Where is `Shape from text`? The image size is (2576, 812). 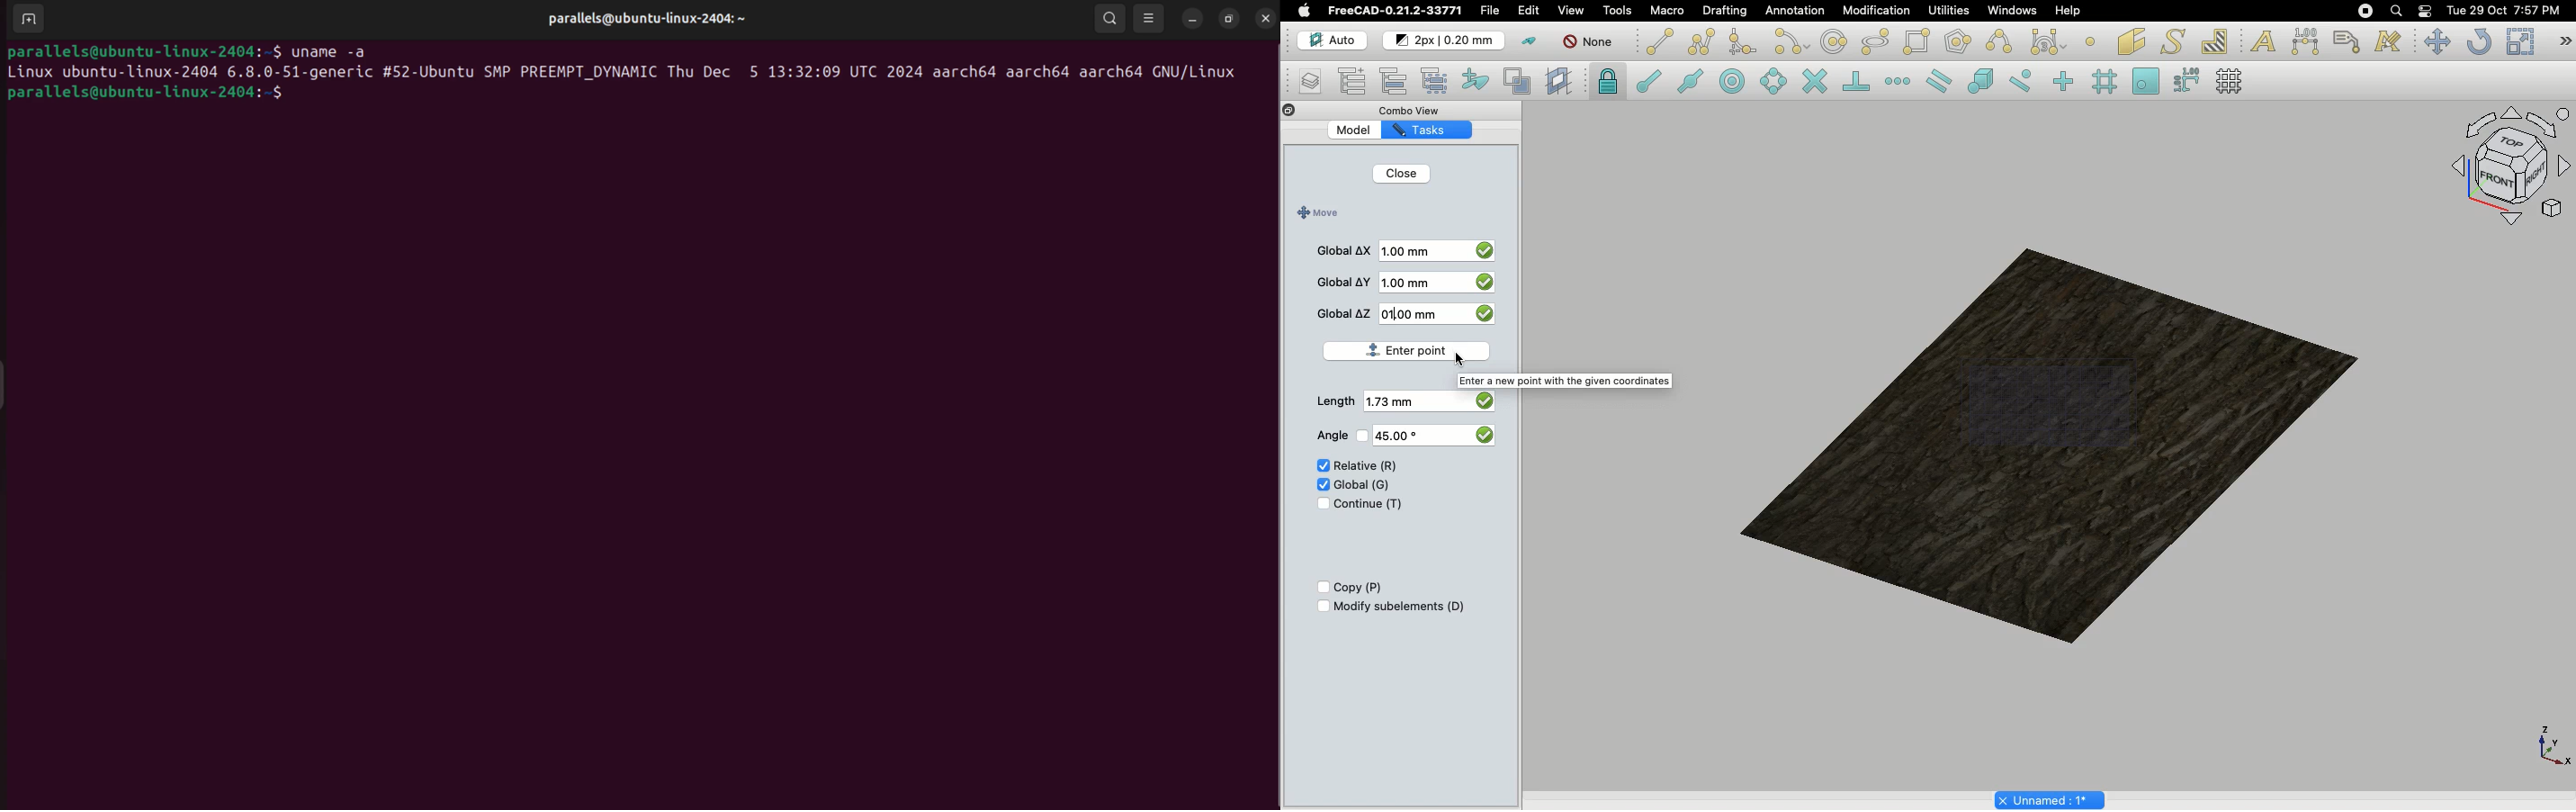
Shape from text is located at coordinates (2176, 43).